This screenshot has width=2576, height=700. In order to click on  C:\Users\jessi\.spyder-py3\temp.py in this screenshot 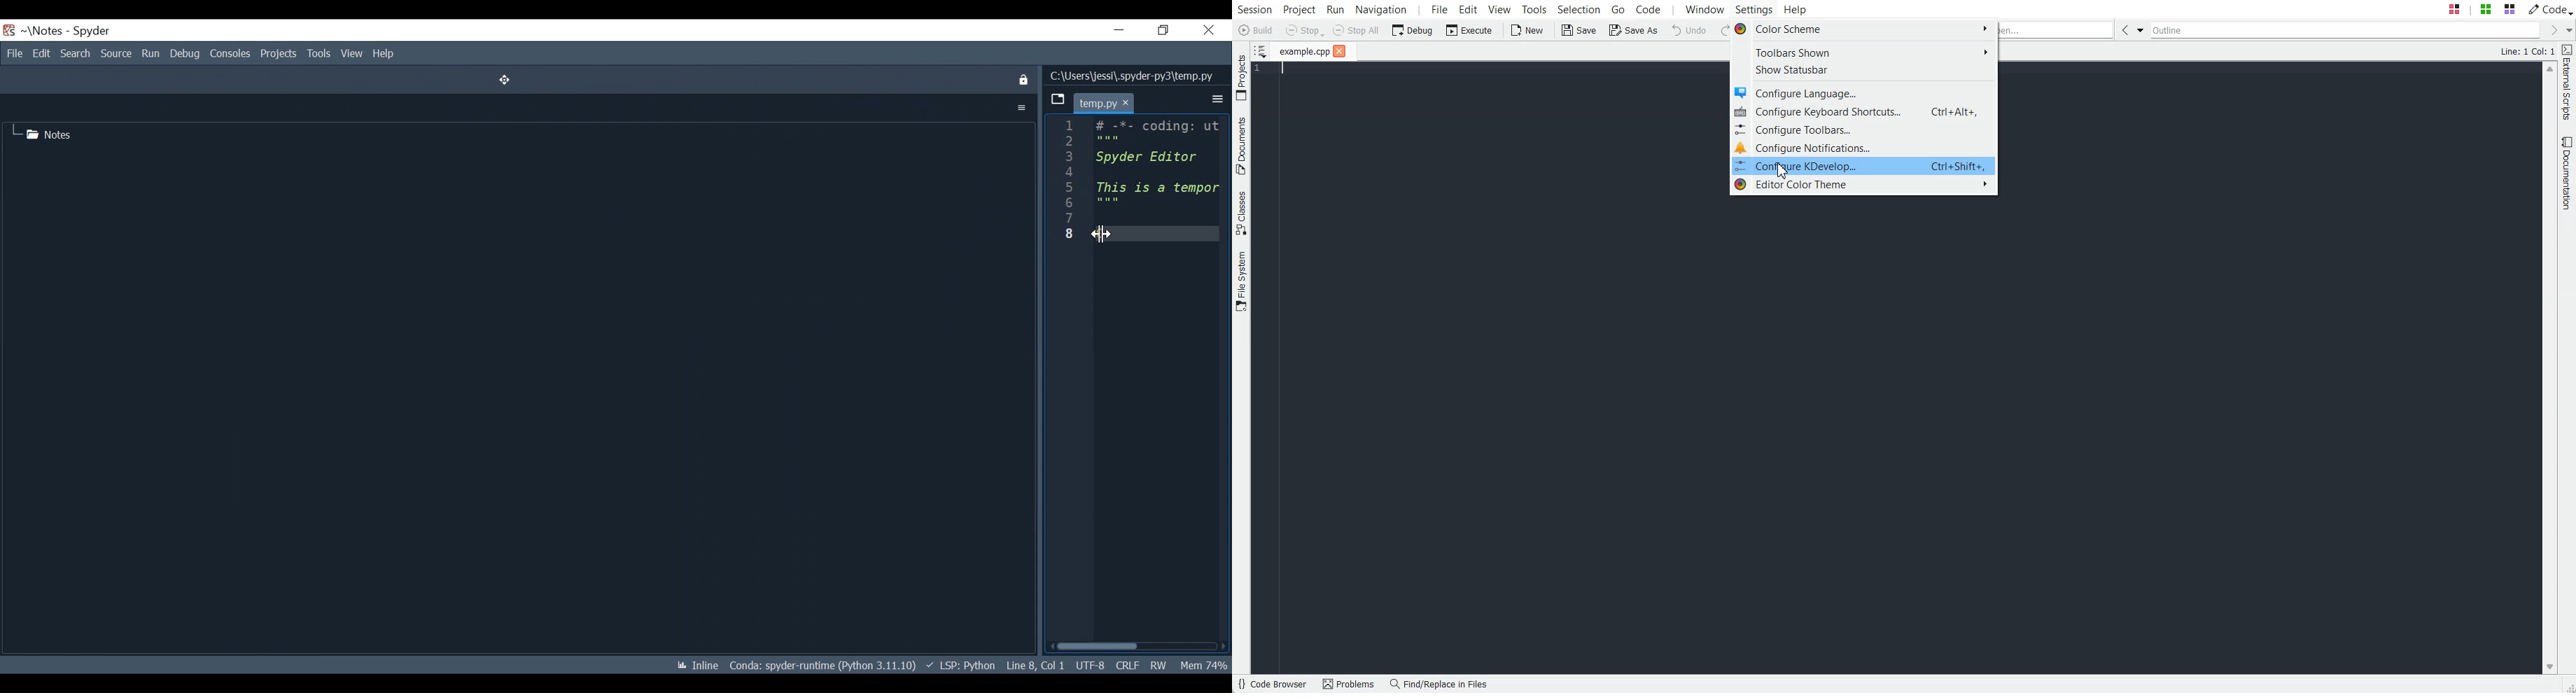, I will do `click(1132, 74)`.